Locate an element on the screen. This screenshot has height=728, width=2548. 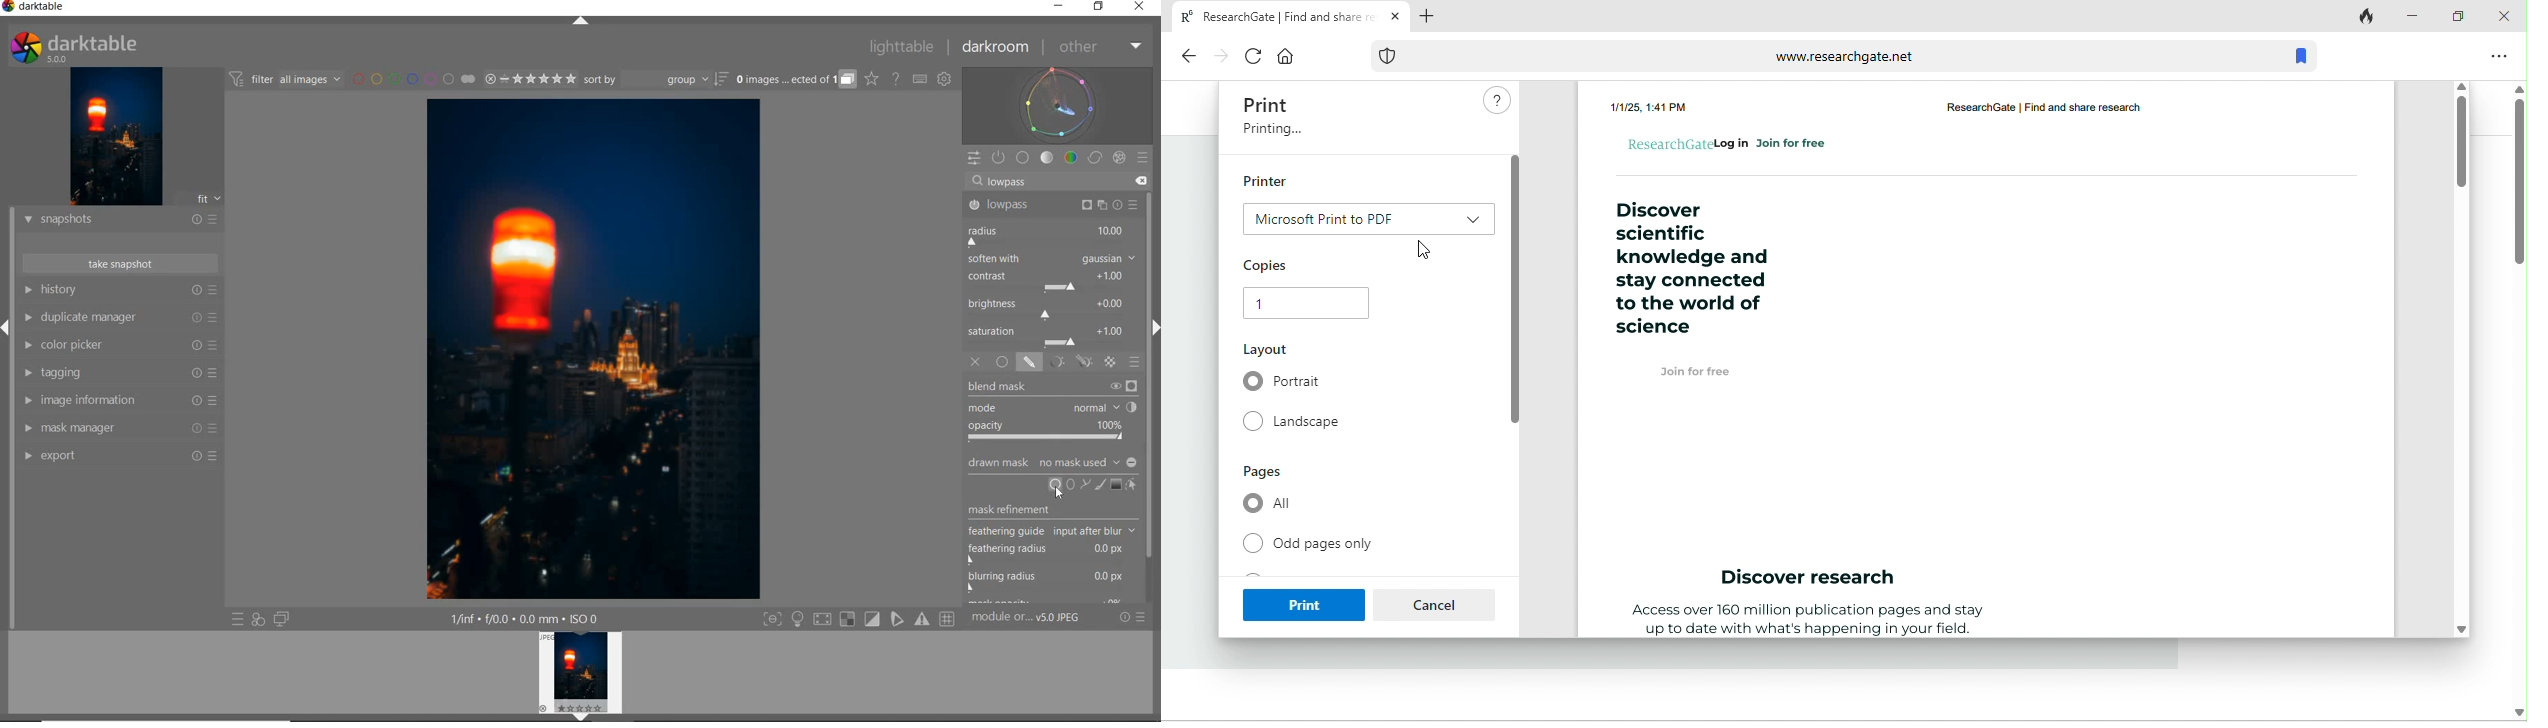
DUPLICATE MANAGER is located at coordinates (122, 319).